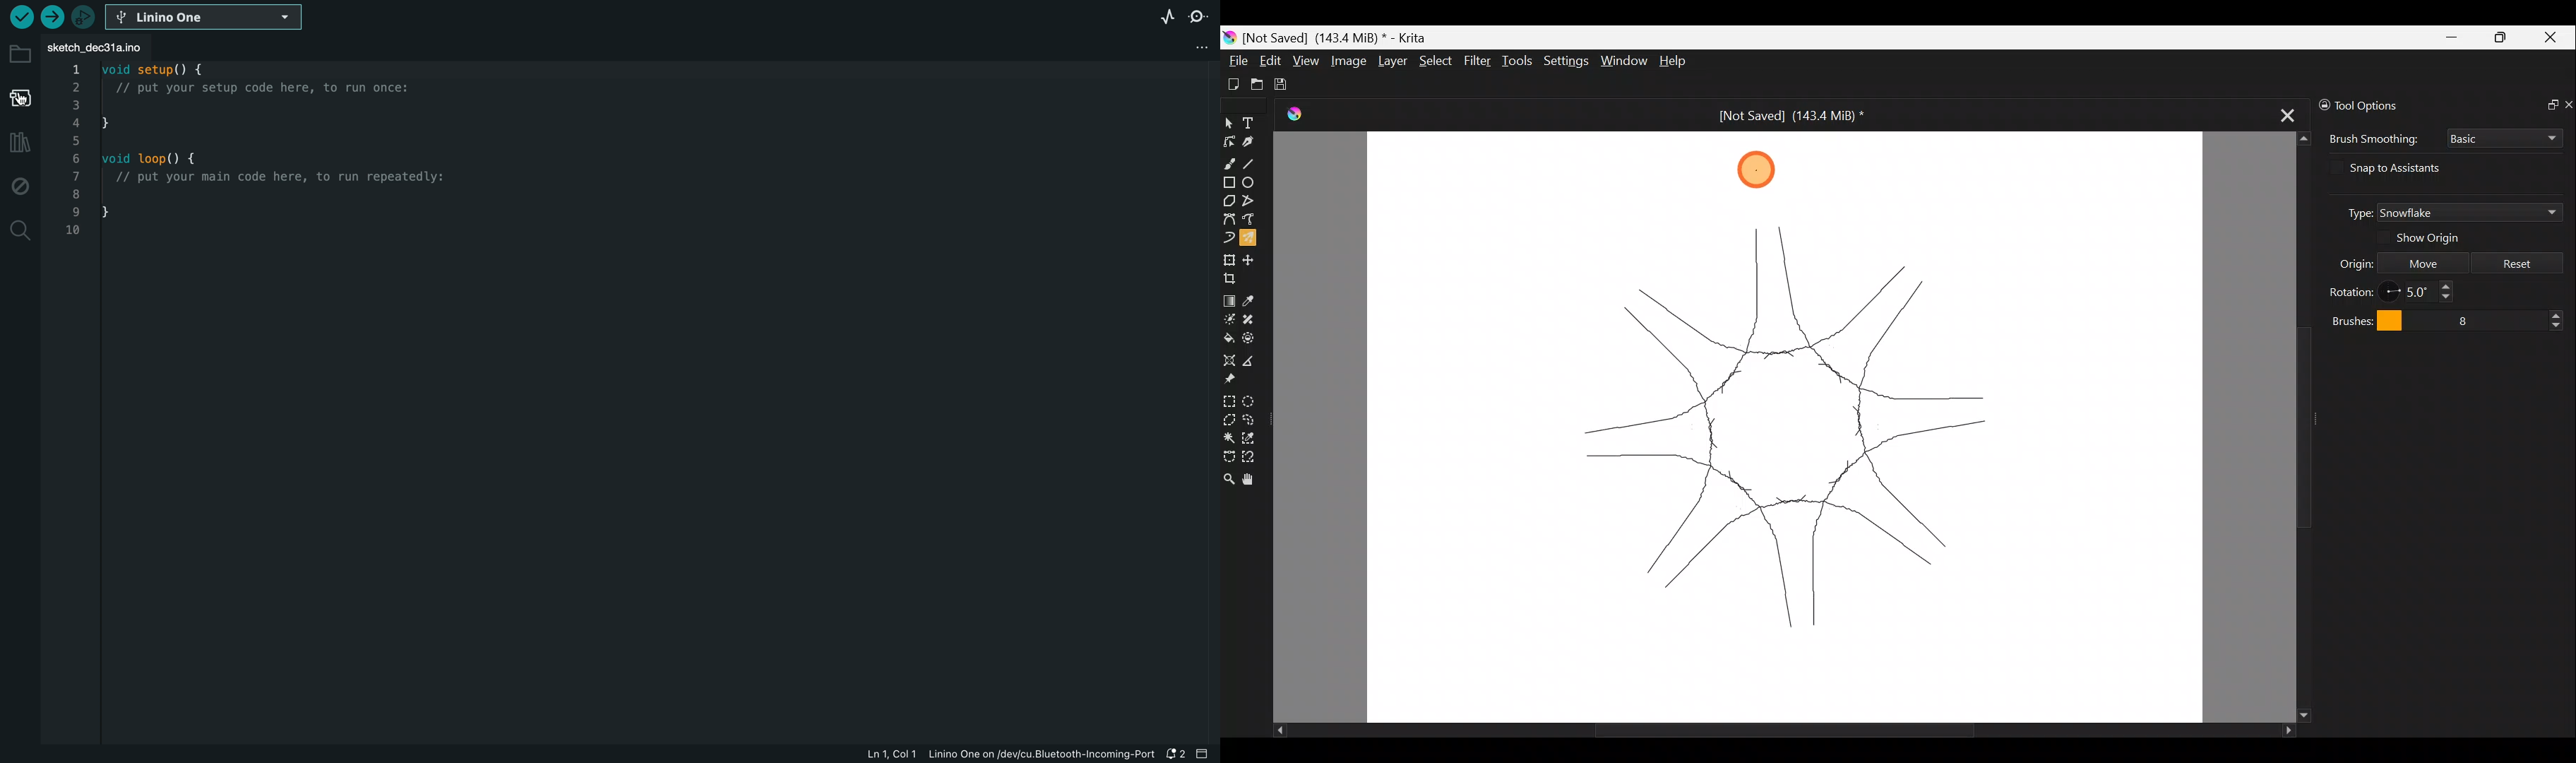 The image size is (2576, 784). I want to click on Cursor on canvas, so click(1766, 167).